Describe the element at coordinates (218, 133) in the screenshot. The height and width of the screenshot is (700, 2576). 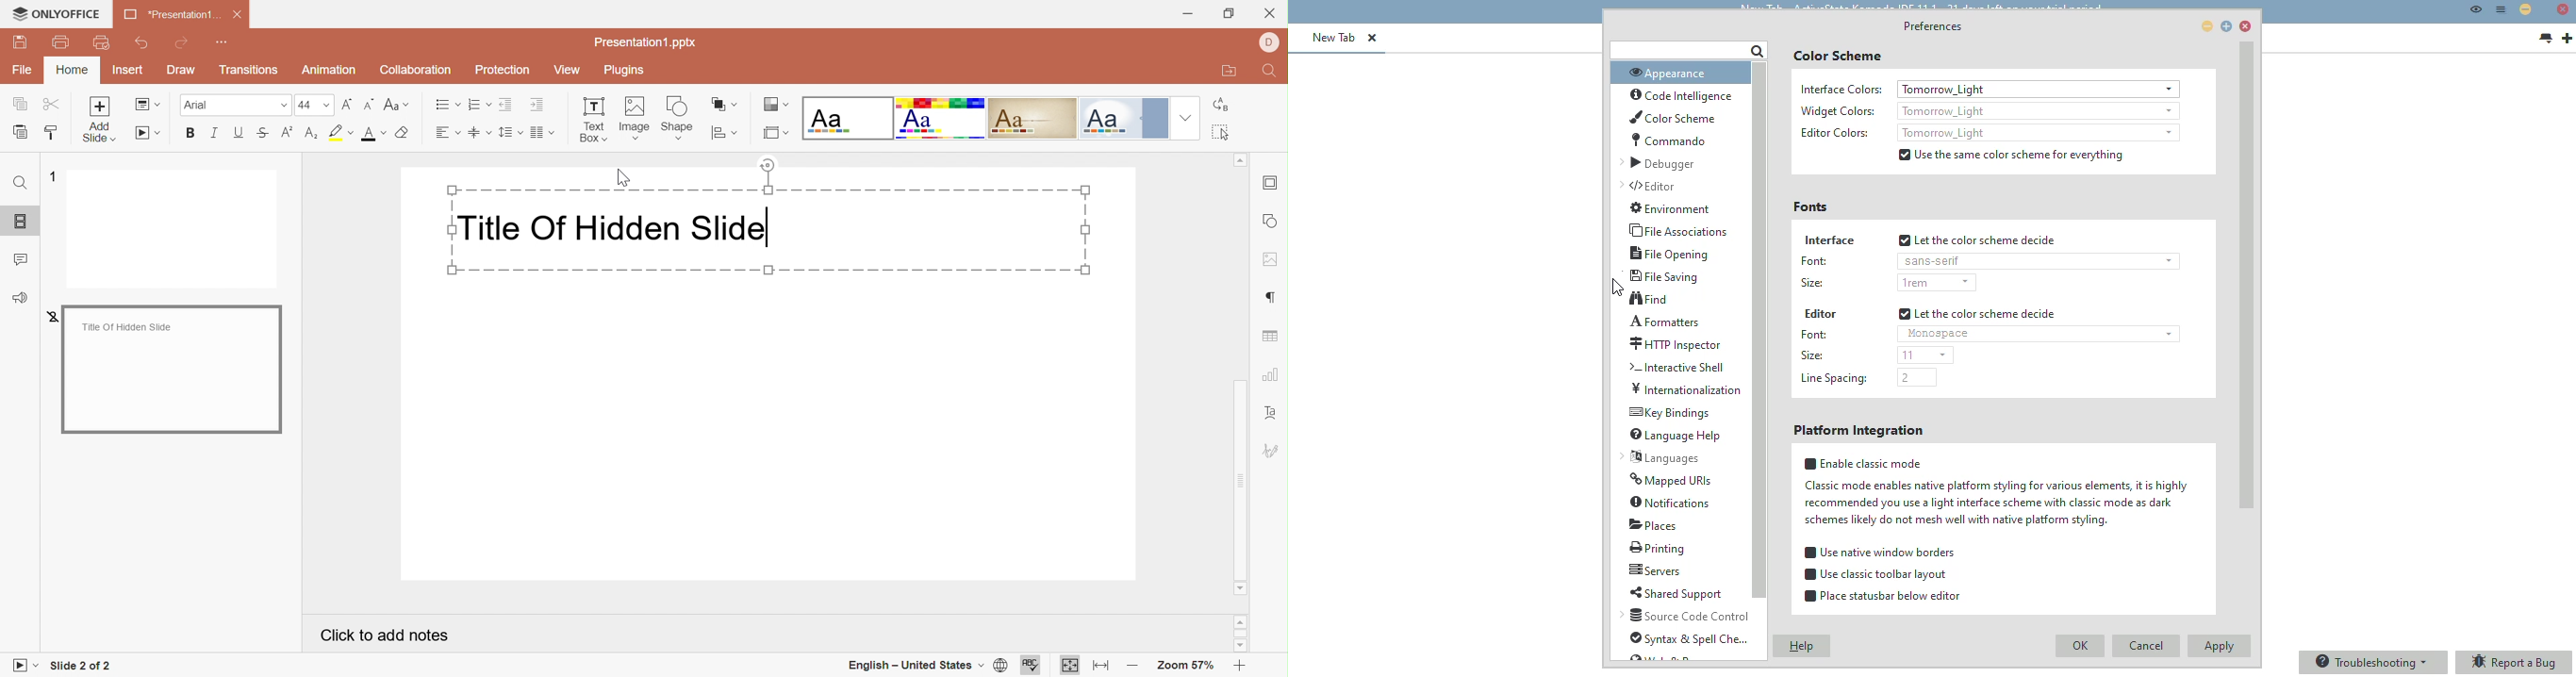
I see `Italic` at that location.